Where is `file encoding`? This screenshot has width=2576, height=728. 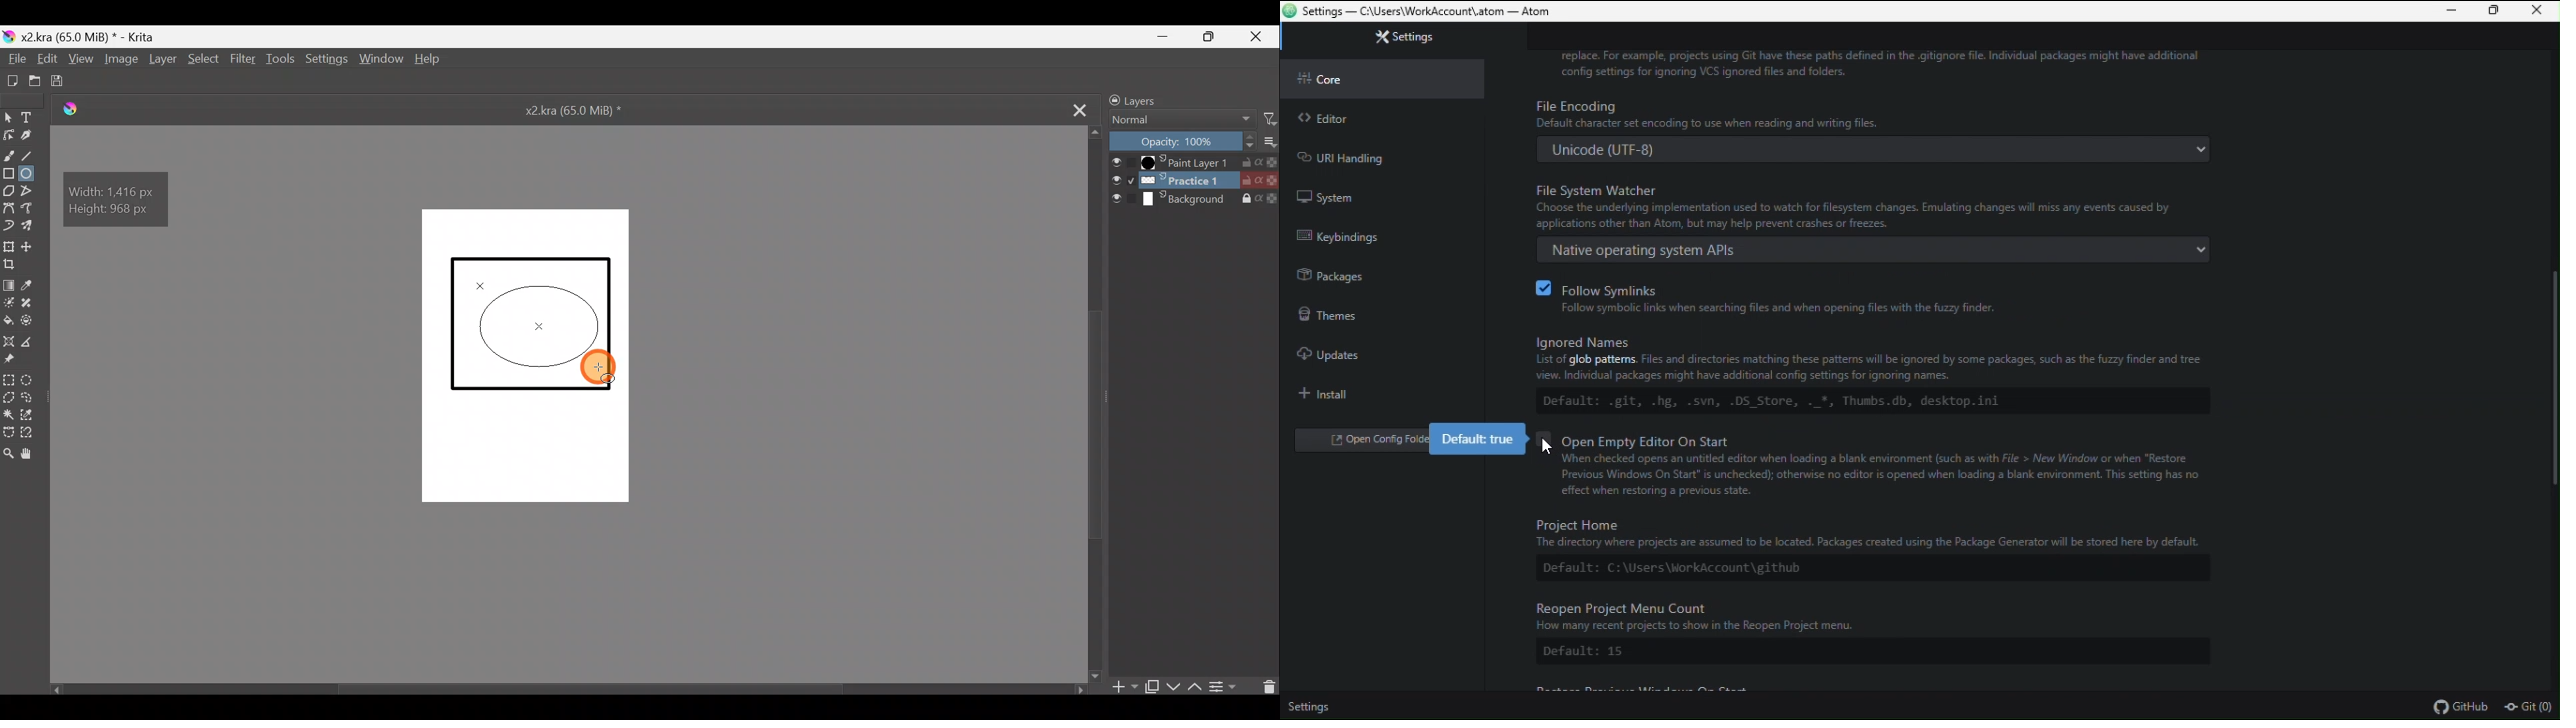 file encoding is located at coordinates (1873, 112).